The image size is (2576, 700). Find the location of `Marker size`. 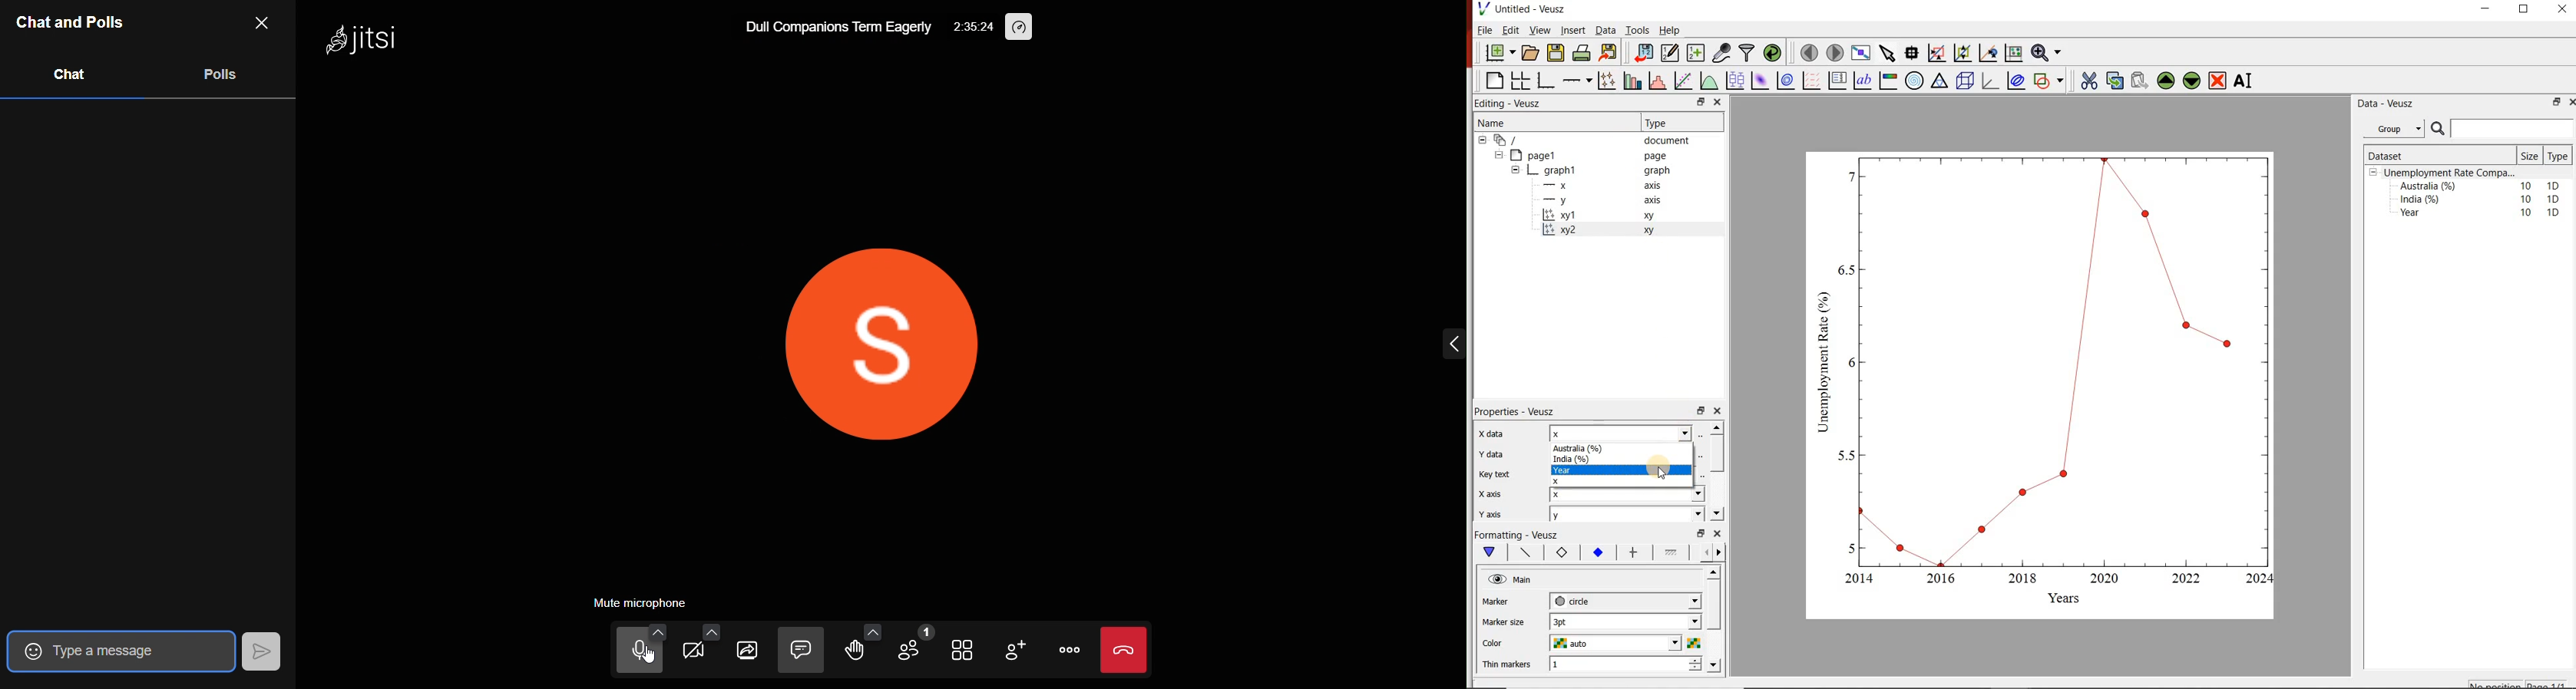

Marker size is located at coordinates (1505, 620).